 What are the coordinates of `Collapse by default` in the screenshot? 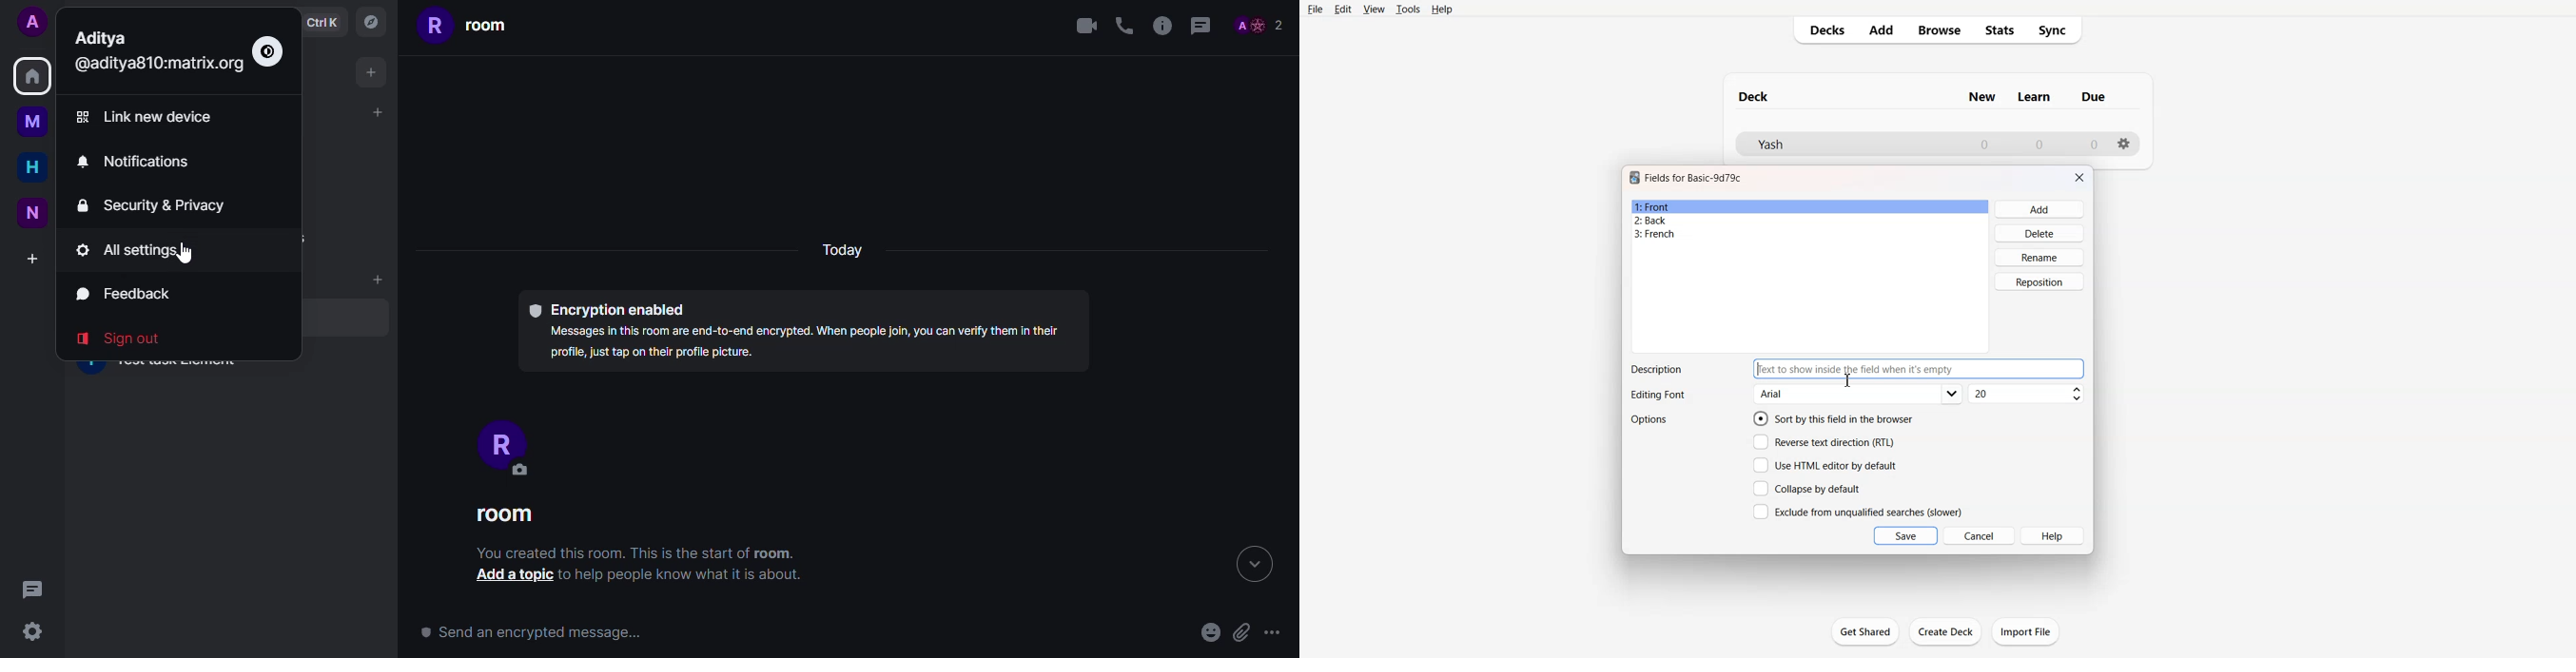 It's located at (1809, 488).